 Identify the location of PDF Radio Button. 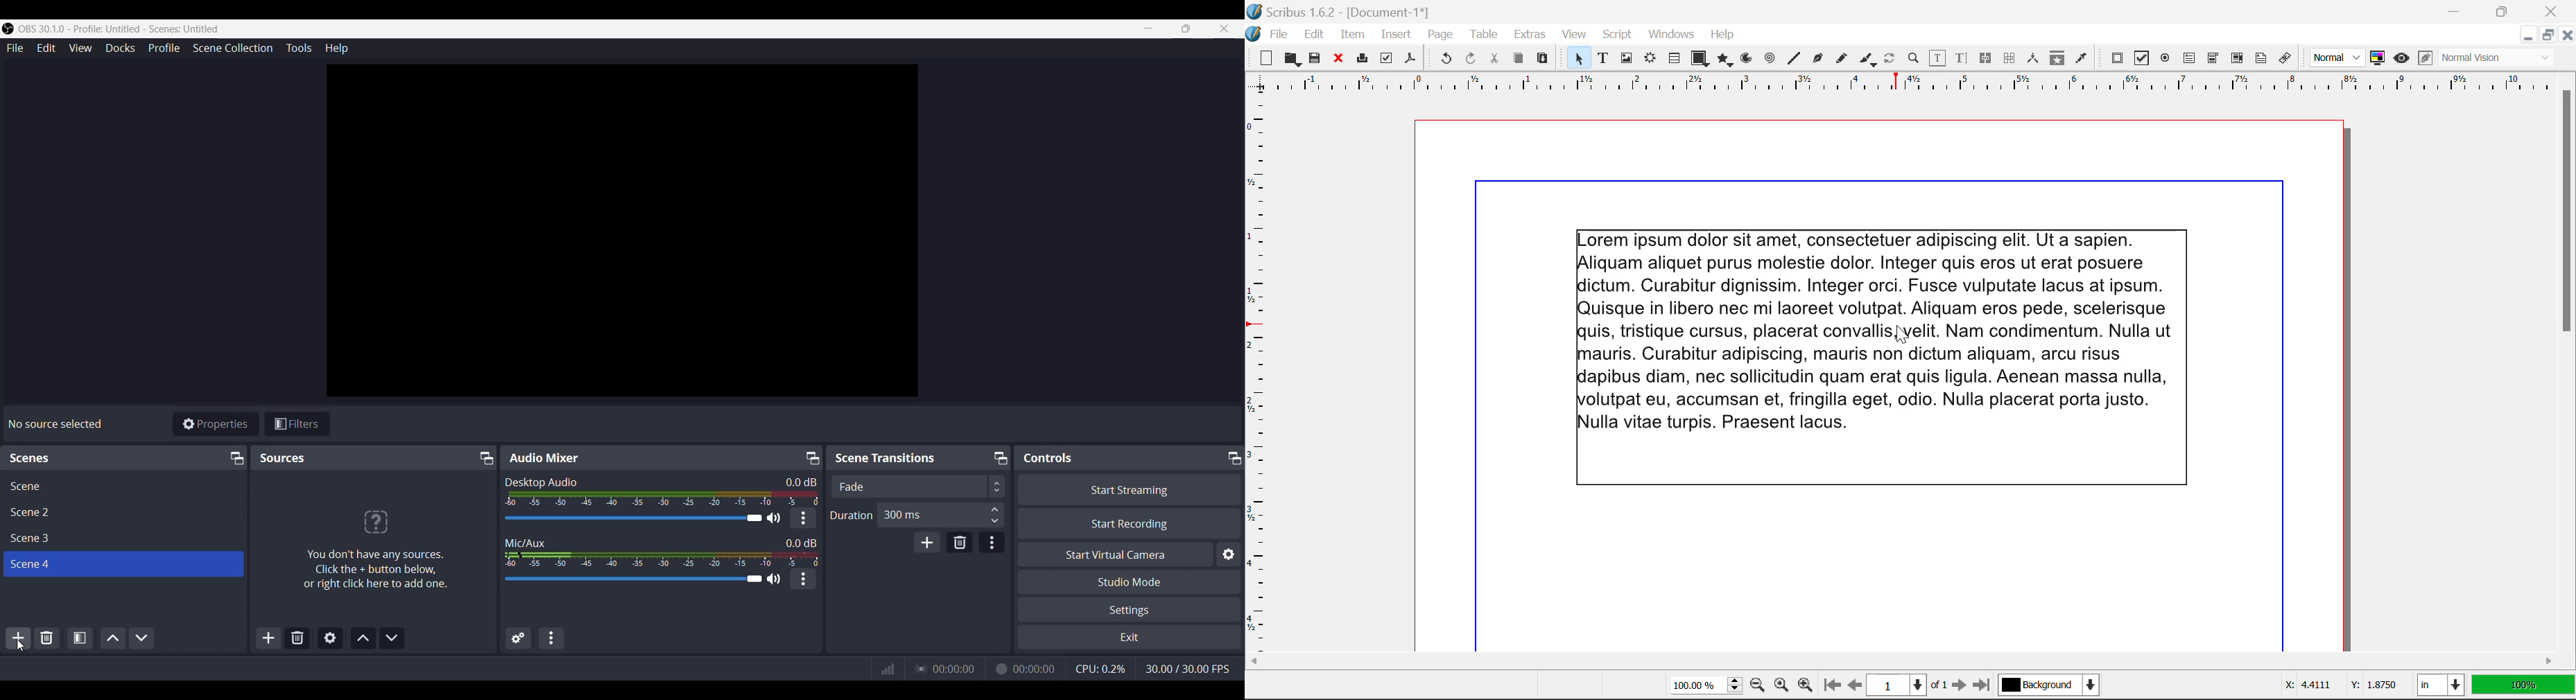
(2165, 60).